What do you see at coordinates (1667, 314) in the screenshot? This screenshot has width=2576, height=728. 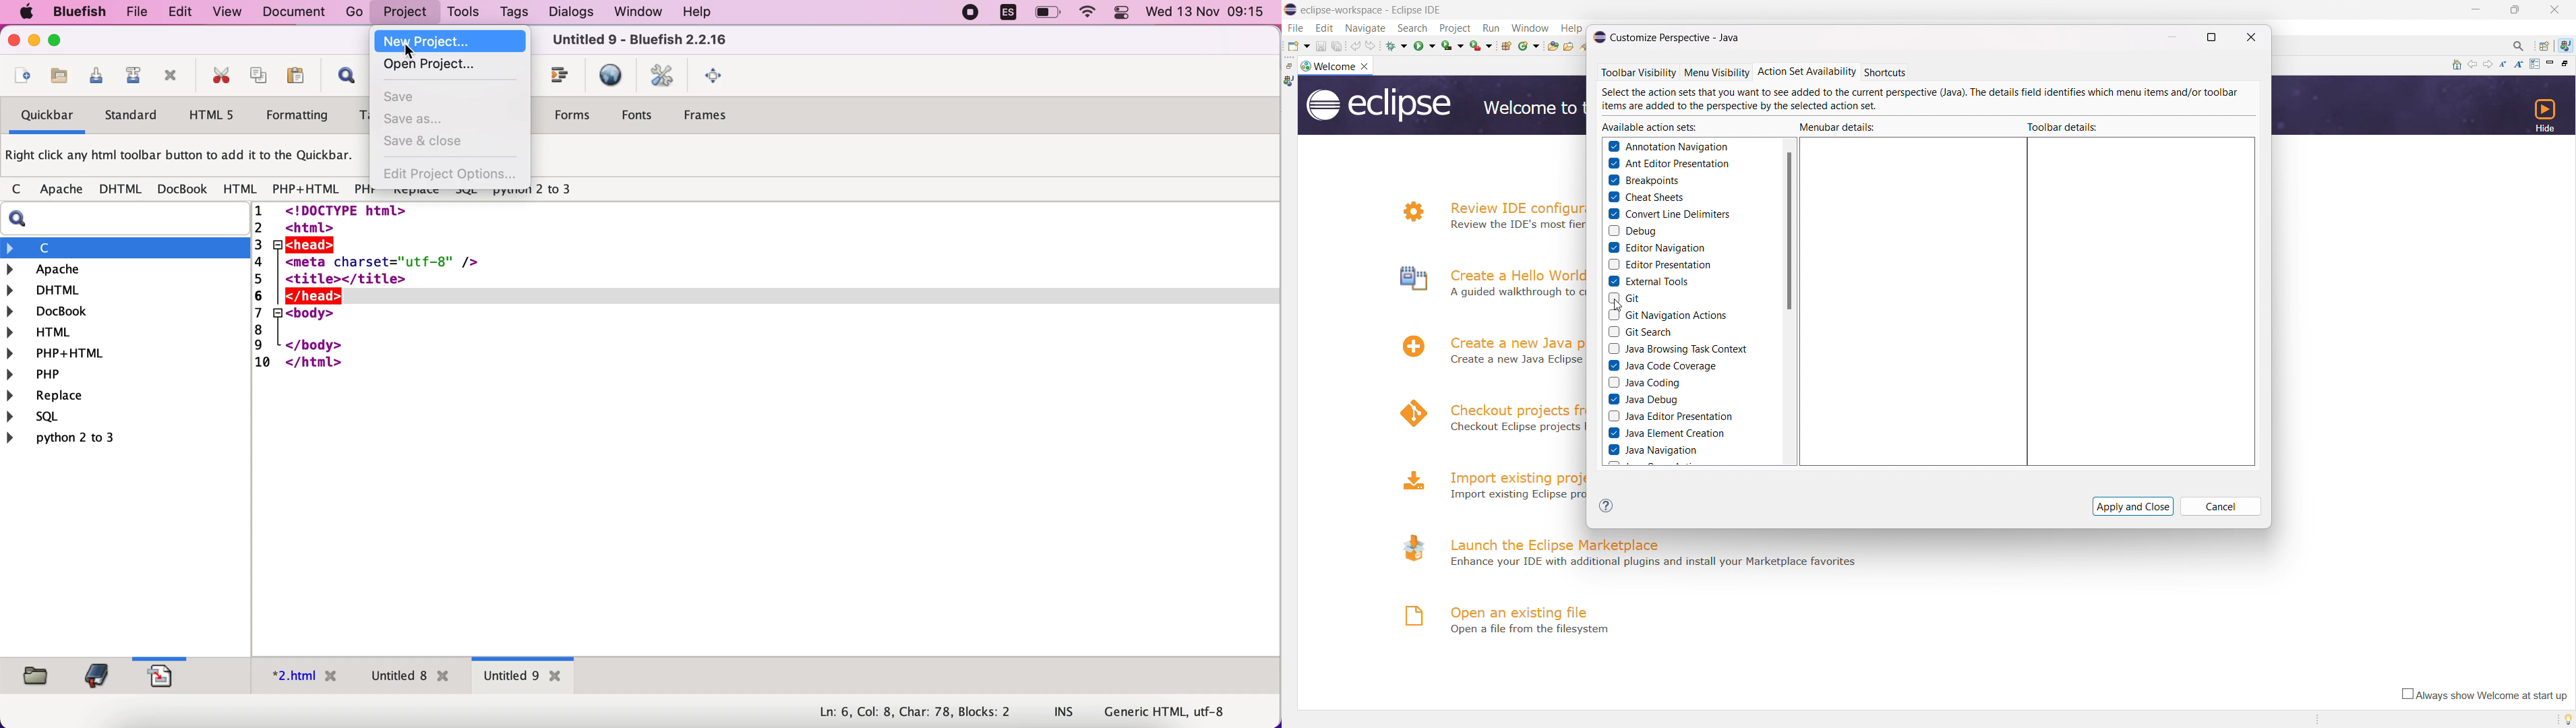 I see `git navigation actions` at bounding box center [1667, 314].